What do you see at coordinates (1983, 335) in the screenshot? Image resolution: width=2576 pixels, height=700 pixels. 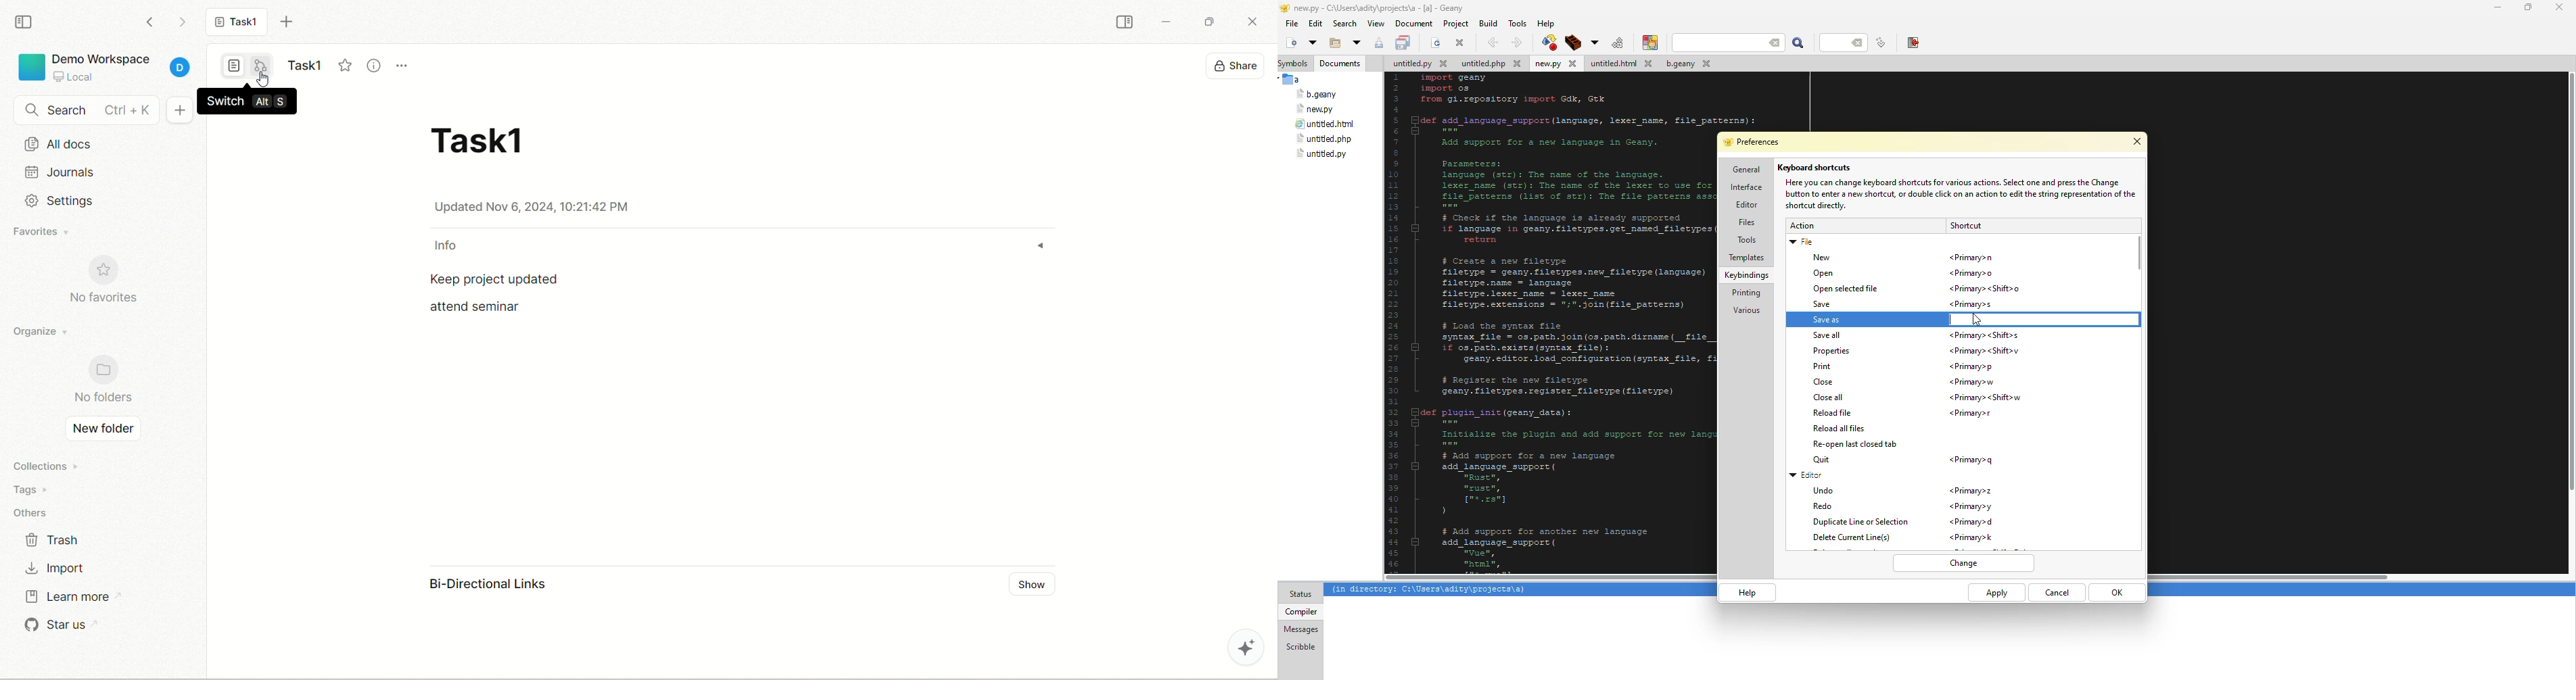 I see `shortcut` at bounding box center [1983, 335].